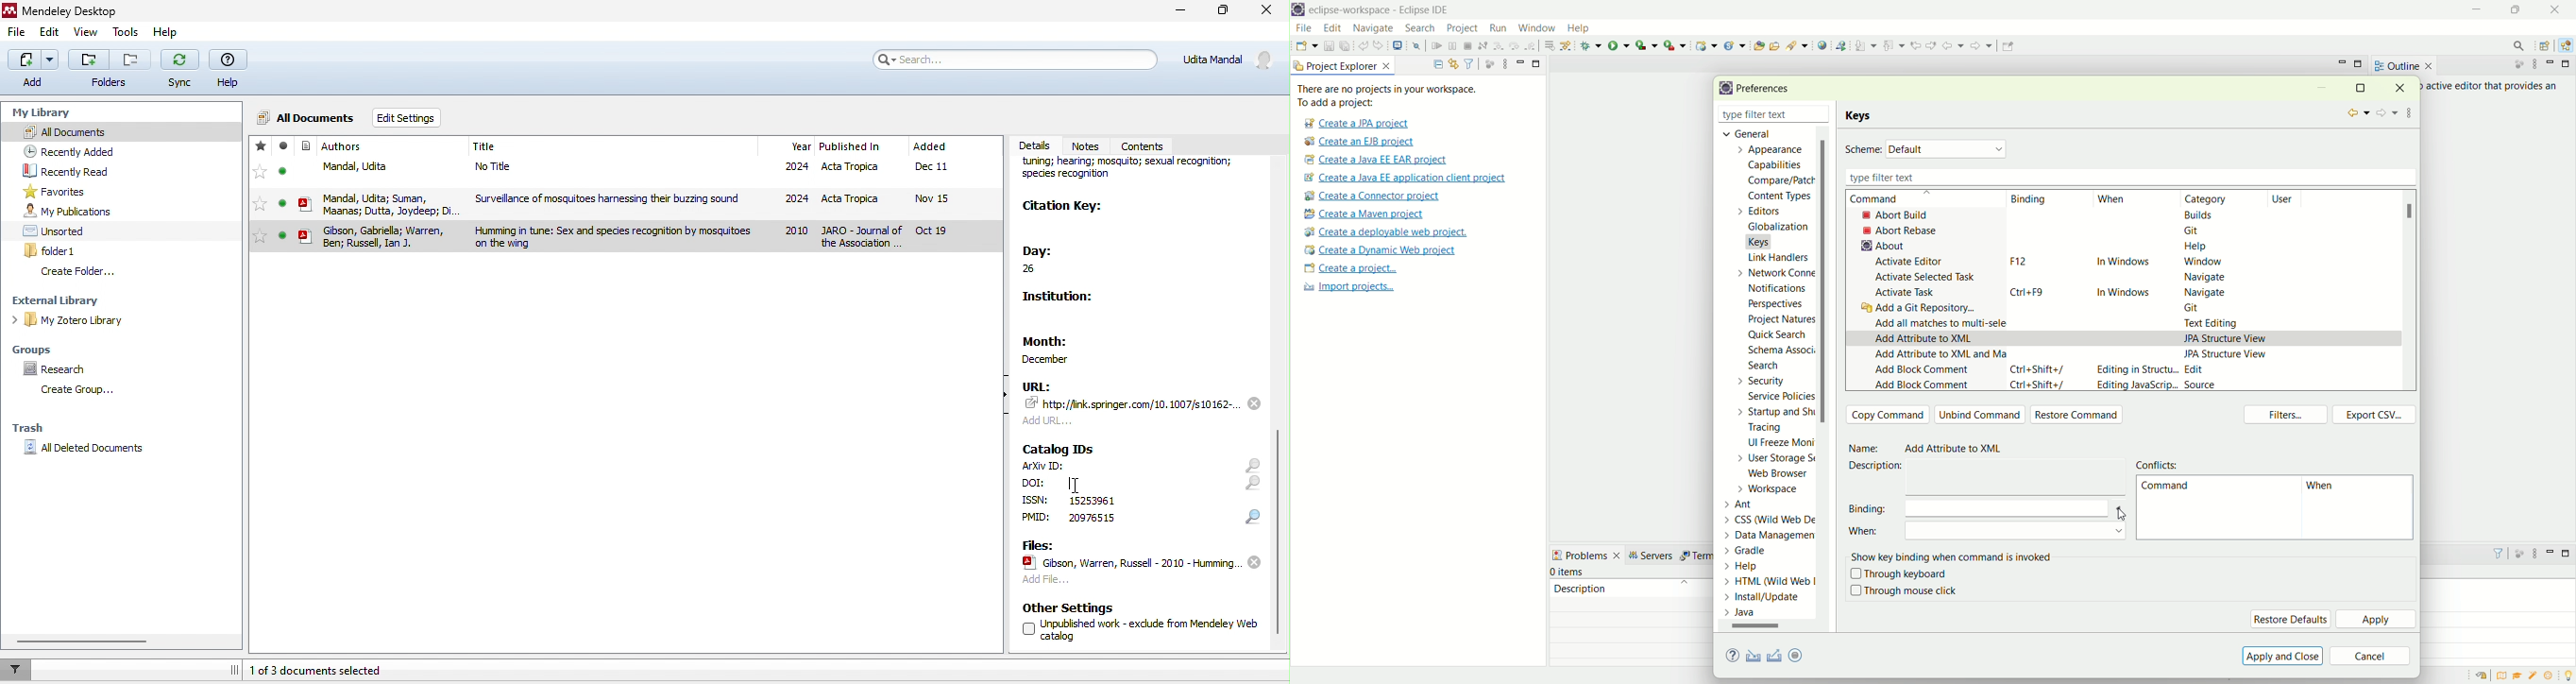 This screenshot has height=700, width=2576. I want to click on url, so click(1037, 385).